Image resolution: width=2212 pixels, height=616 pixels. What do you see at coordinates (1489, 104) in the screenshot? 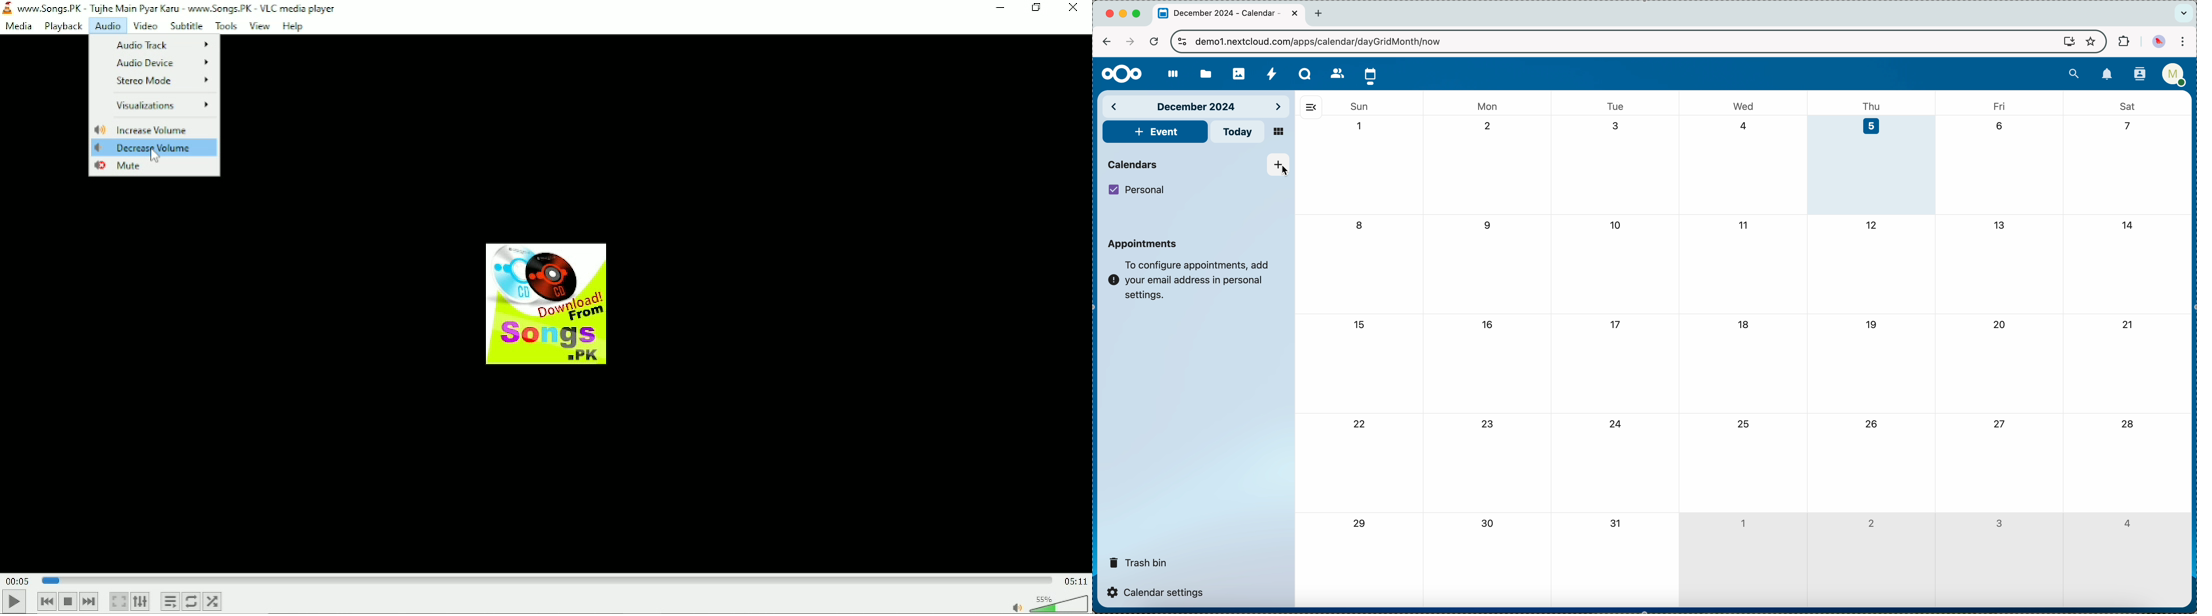
I see `mon` at bounding box center [1489, 104].